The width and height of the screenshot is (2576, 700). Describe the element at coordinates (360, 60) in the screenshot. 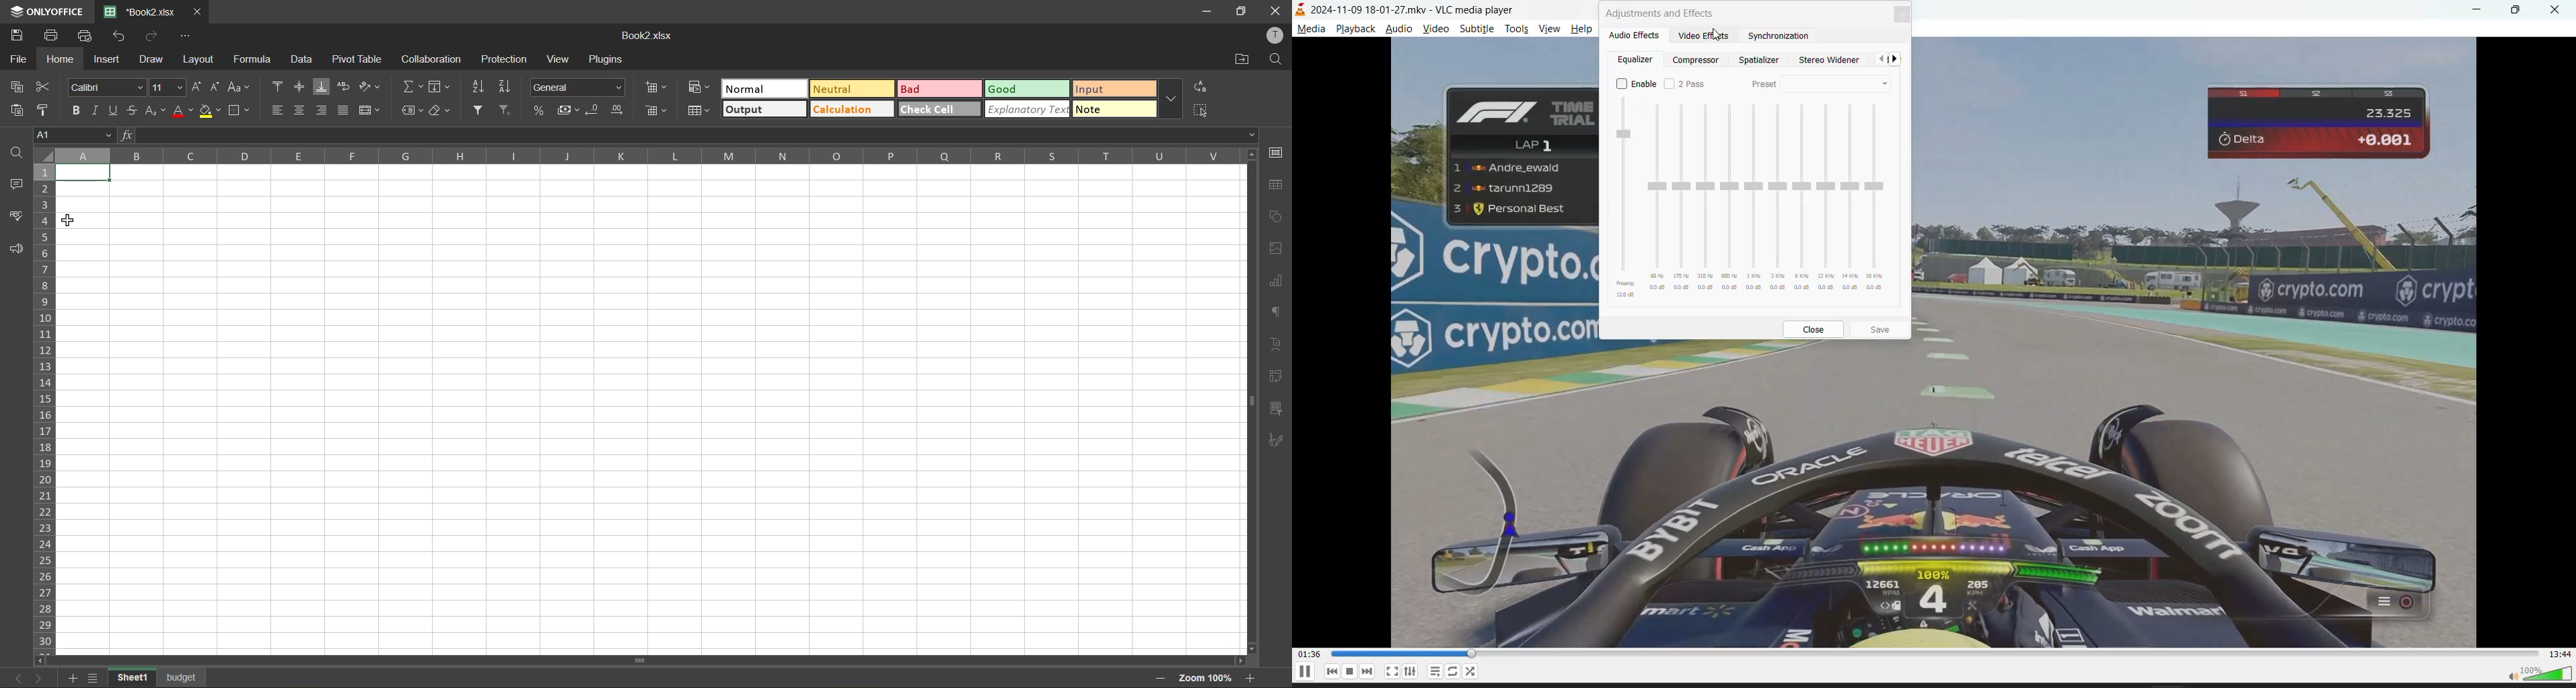

I see `pivot table` at that location.